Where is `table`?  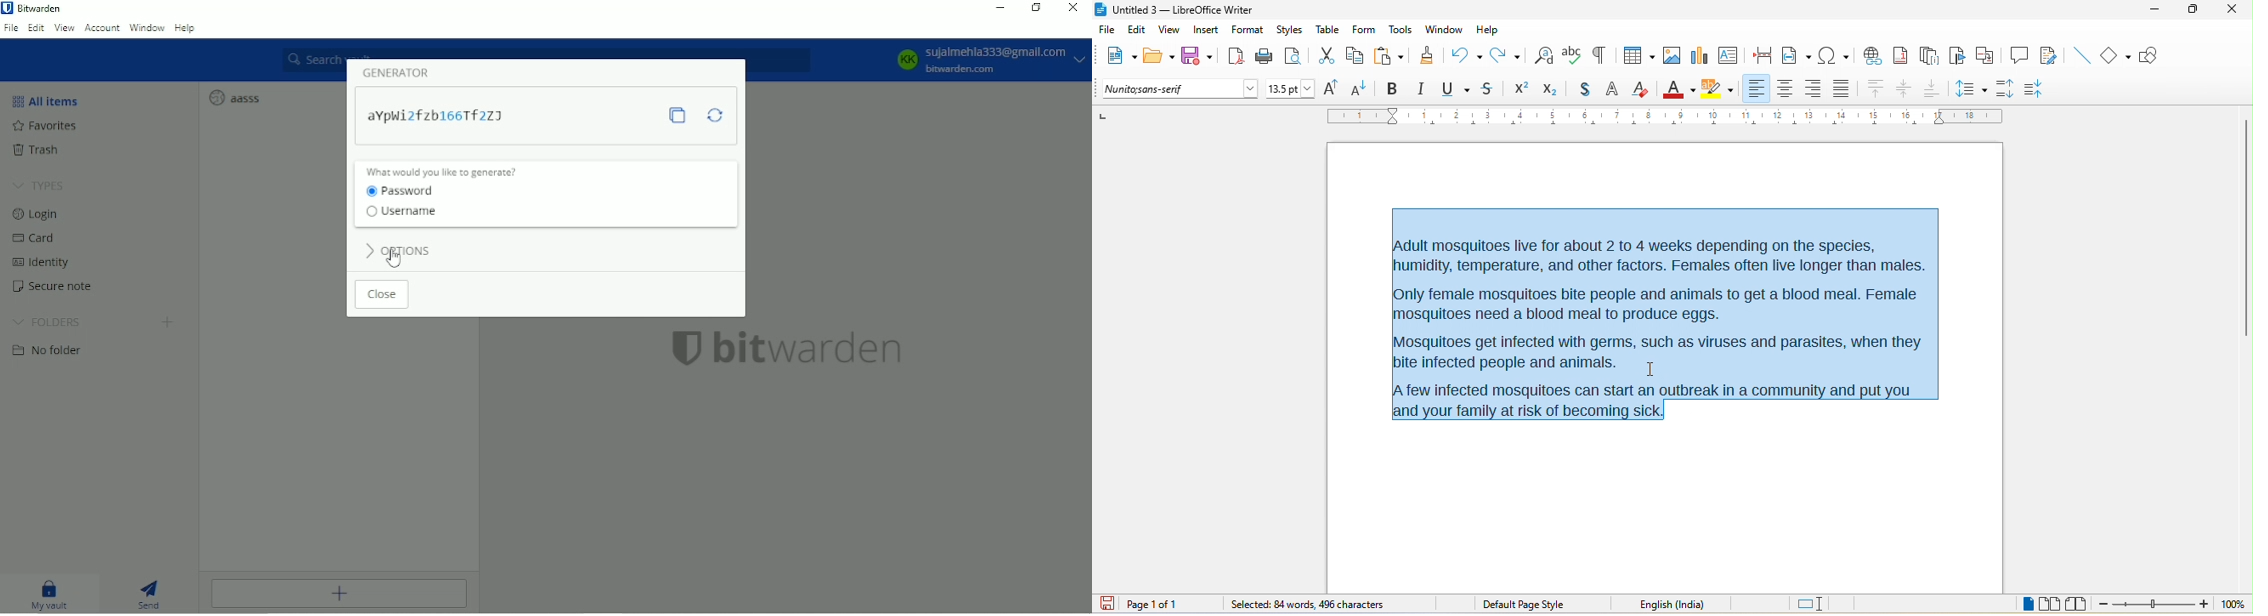 table is located at coordinates (1328, 29).